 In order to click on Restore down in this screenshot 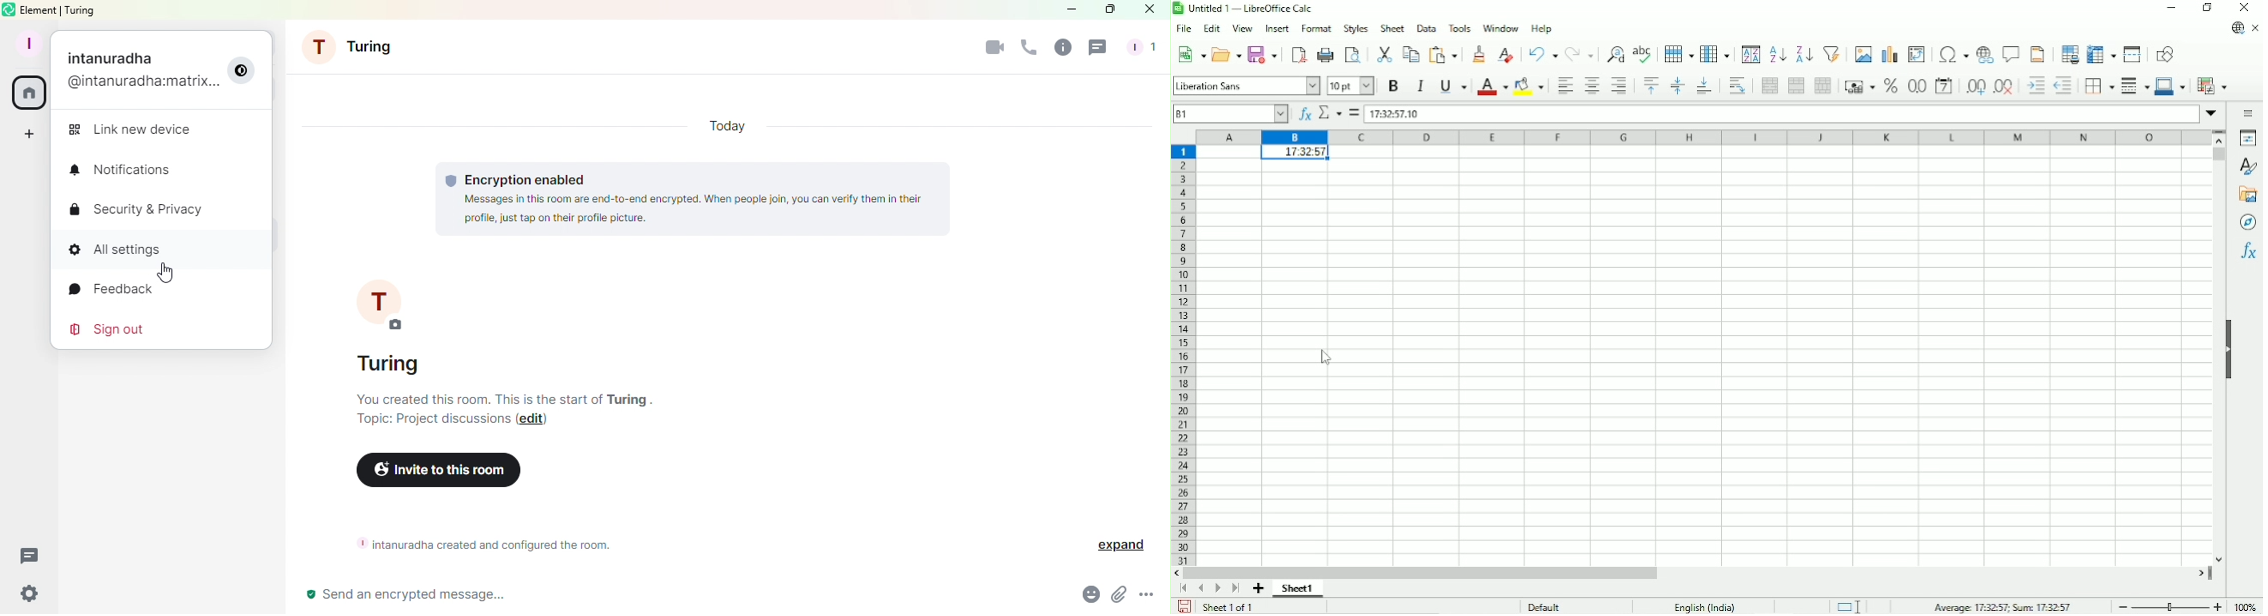, I will do `click(2209, 9)`.